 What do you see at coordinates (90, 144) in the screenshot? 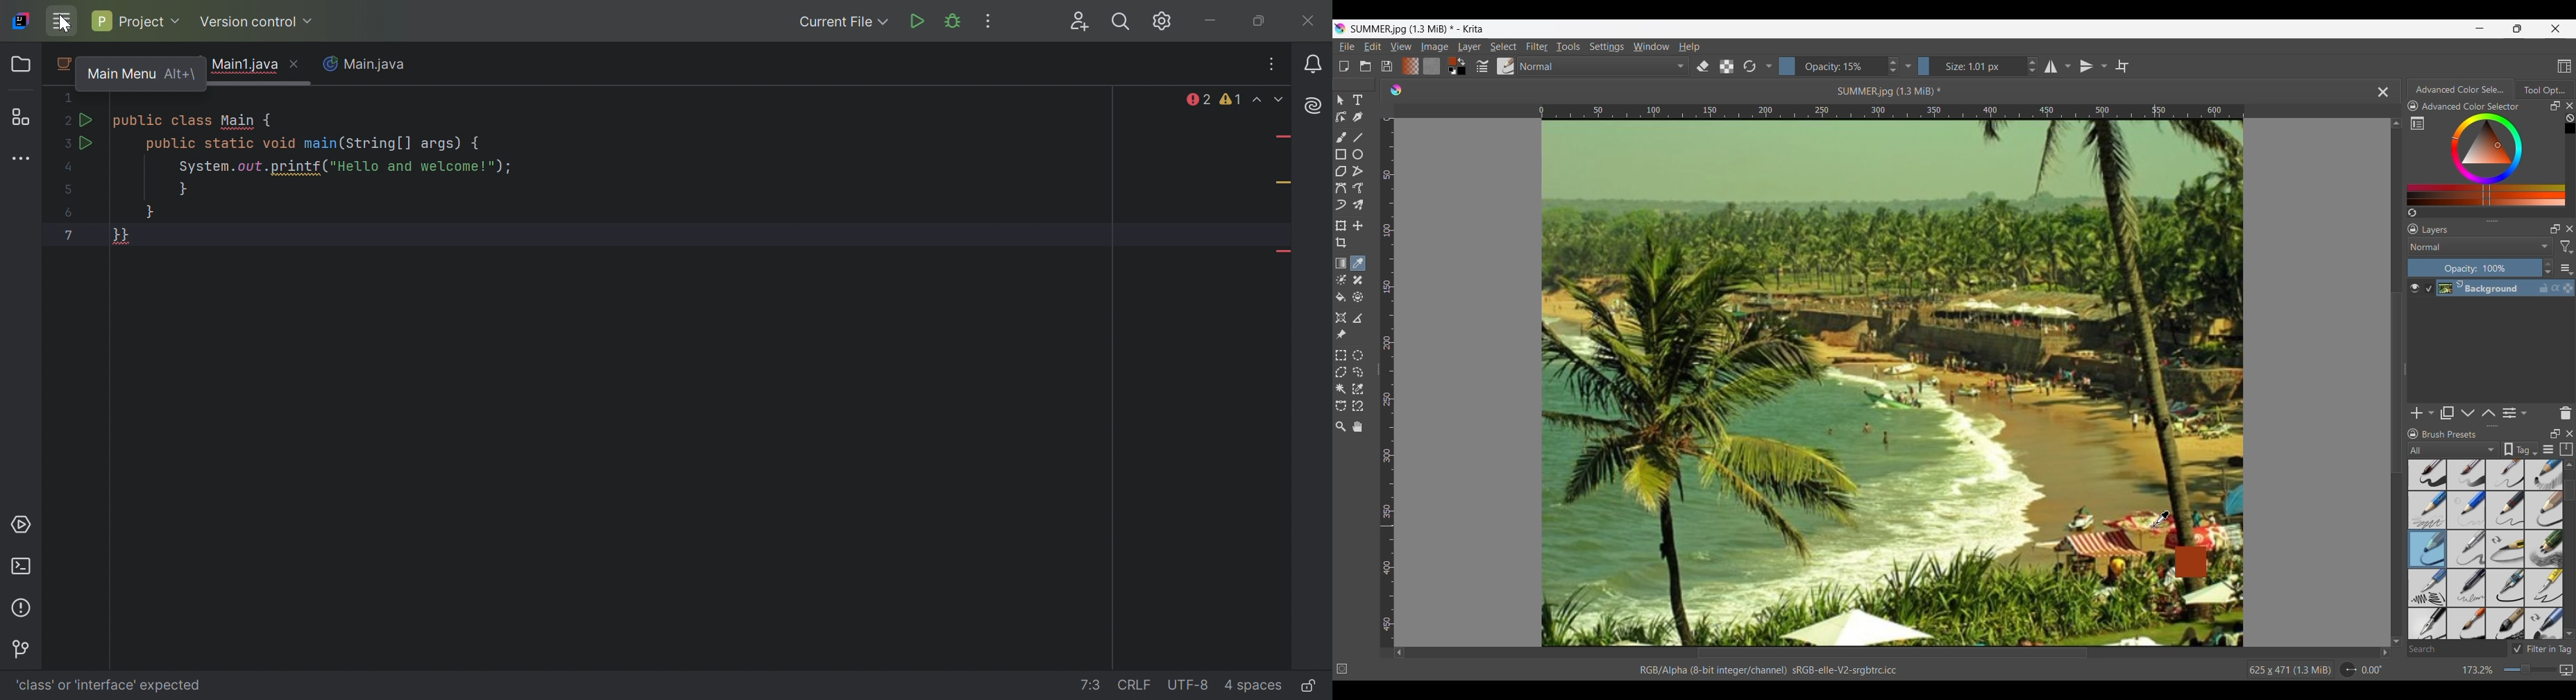
I see `Run` at bounding box center [90, 144].